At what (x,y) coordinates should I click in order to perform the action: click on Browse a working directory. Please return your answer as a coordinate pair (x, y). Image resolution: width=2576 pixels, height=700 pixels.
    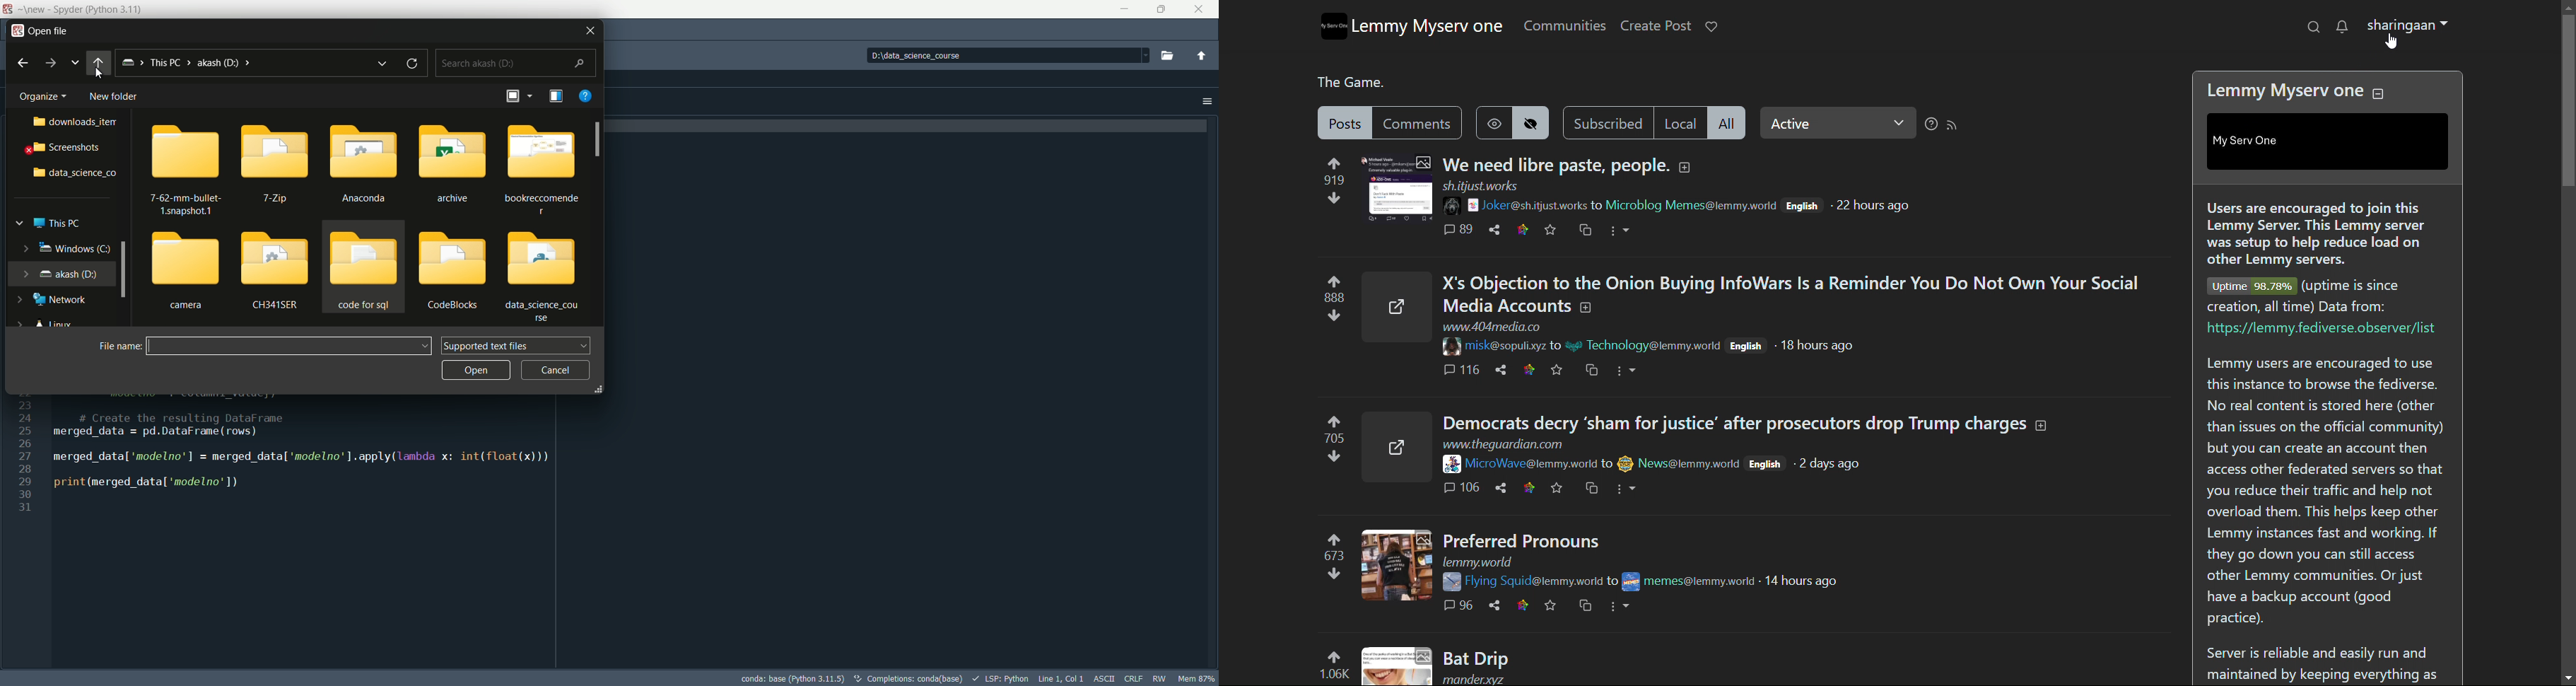
    Looking at the image, I should click on (1167, 55).